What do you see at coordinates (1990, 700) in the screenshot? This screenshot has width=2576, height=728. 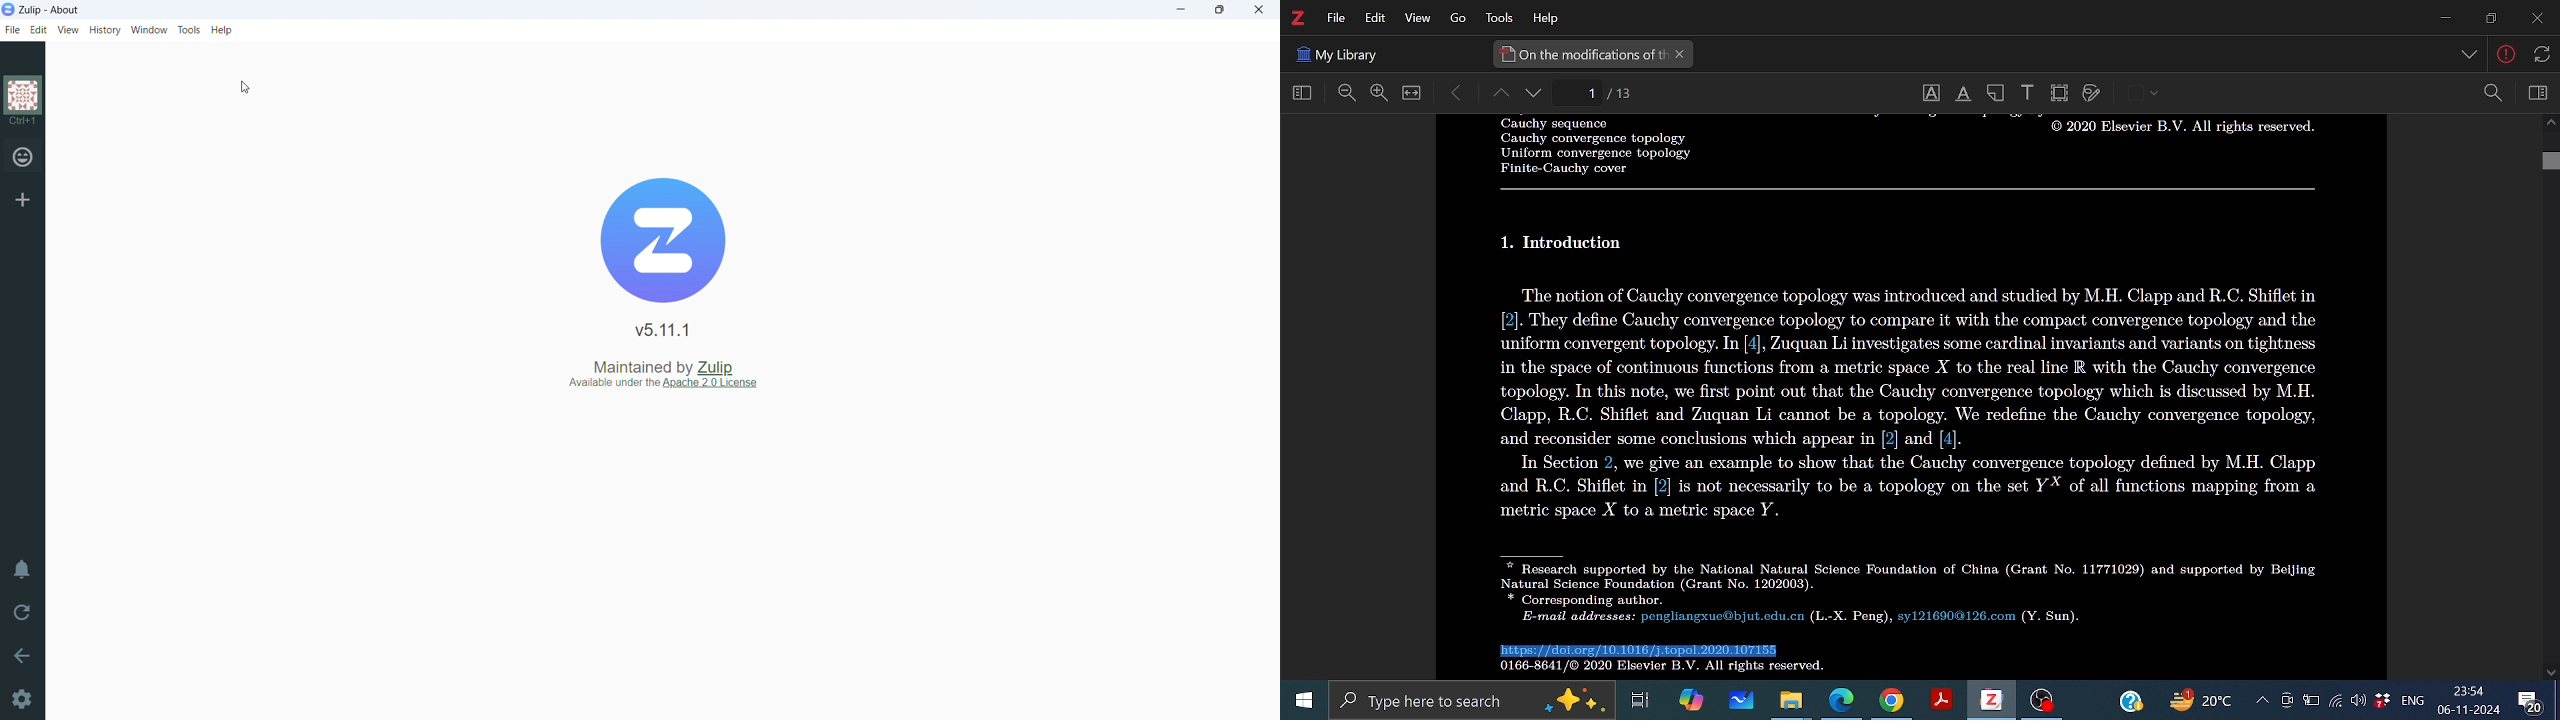 I see `Zotero` at bounding box center [1990, 700].